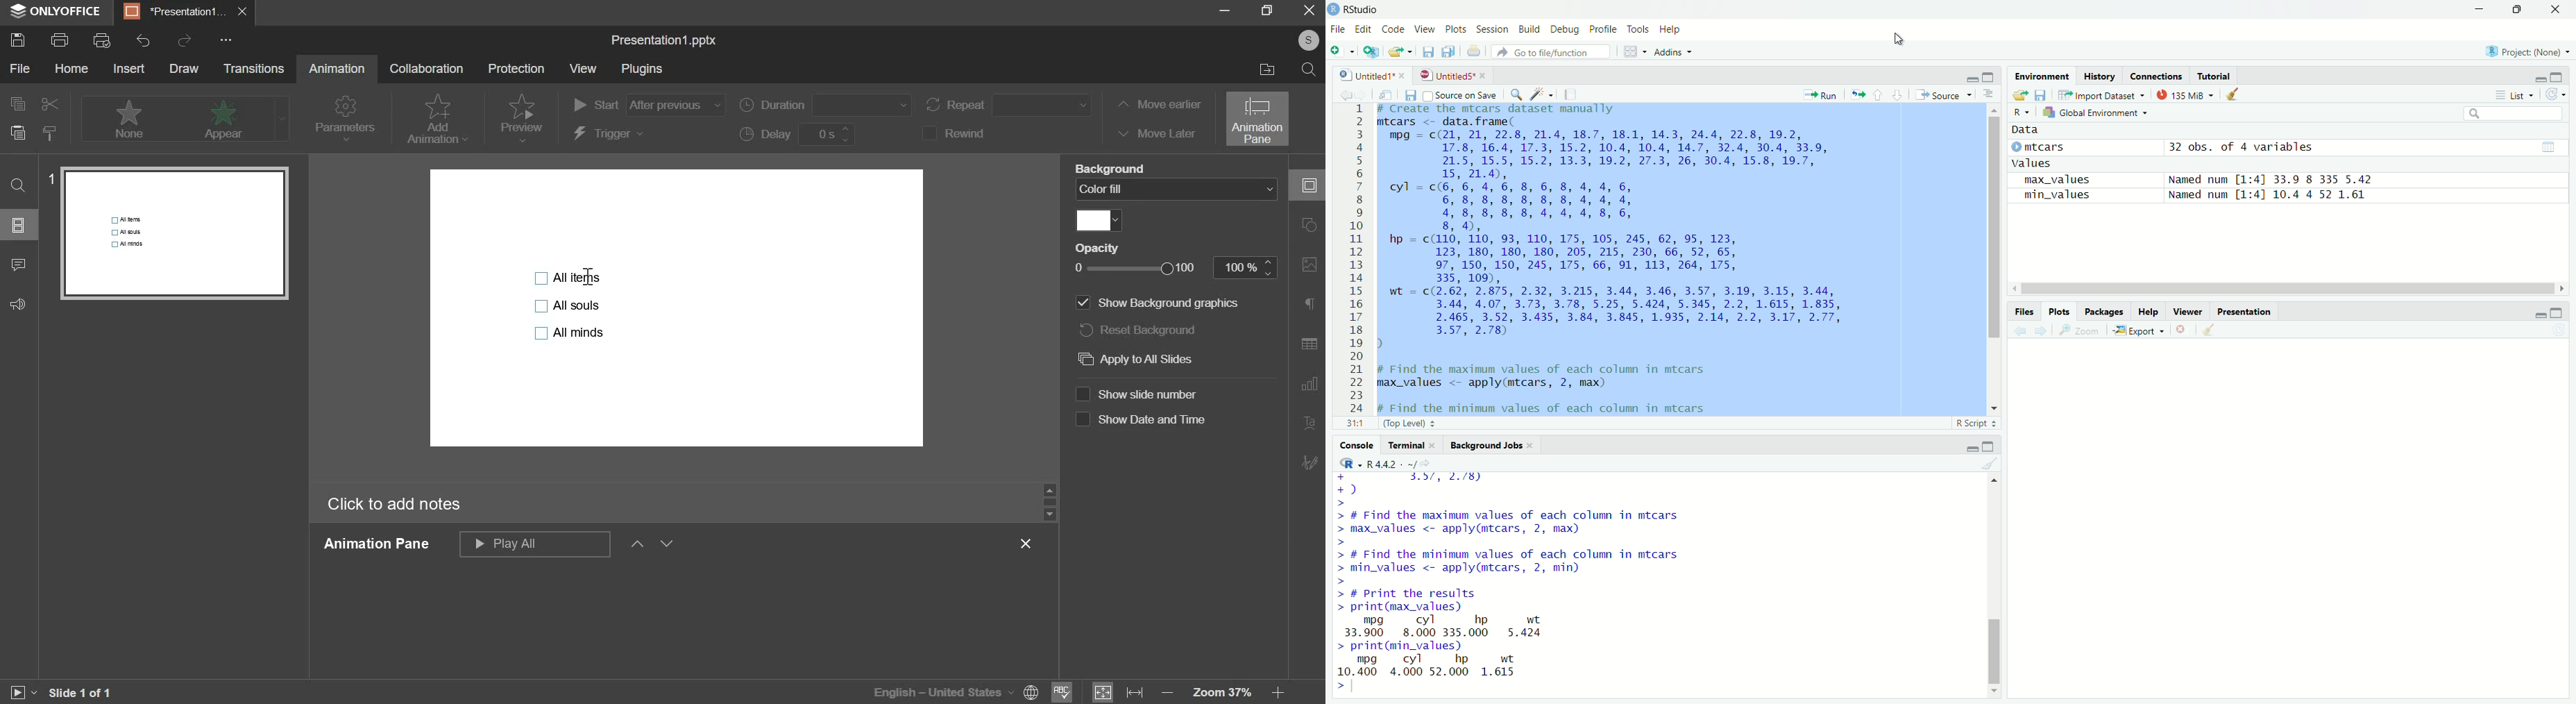  I want to click on # Global Environment ~, so click(2098, 111).